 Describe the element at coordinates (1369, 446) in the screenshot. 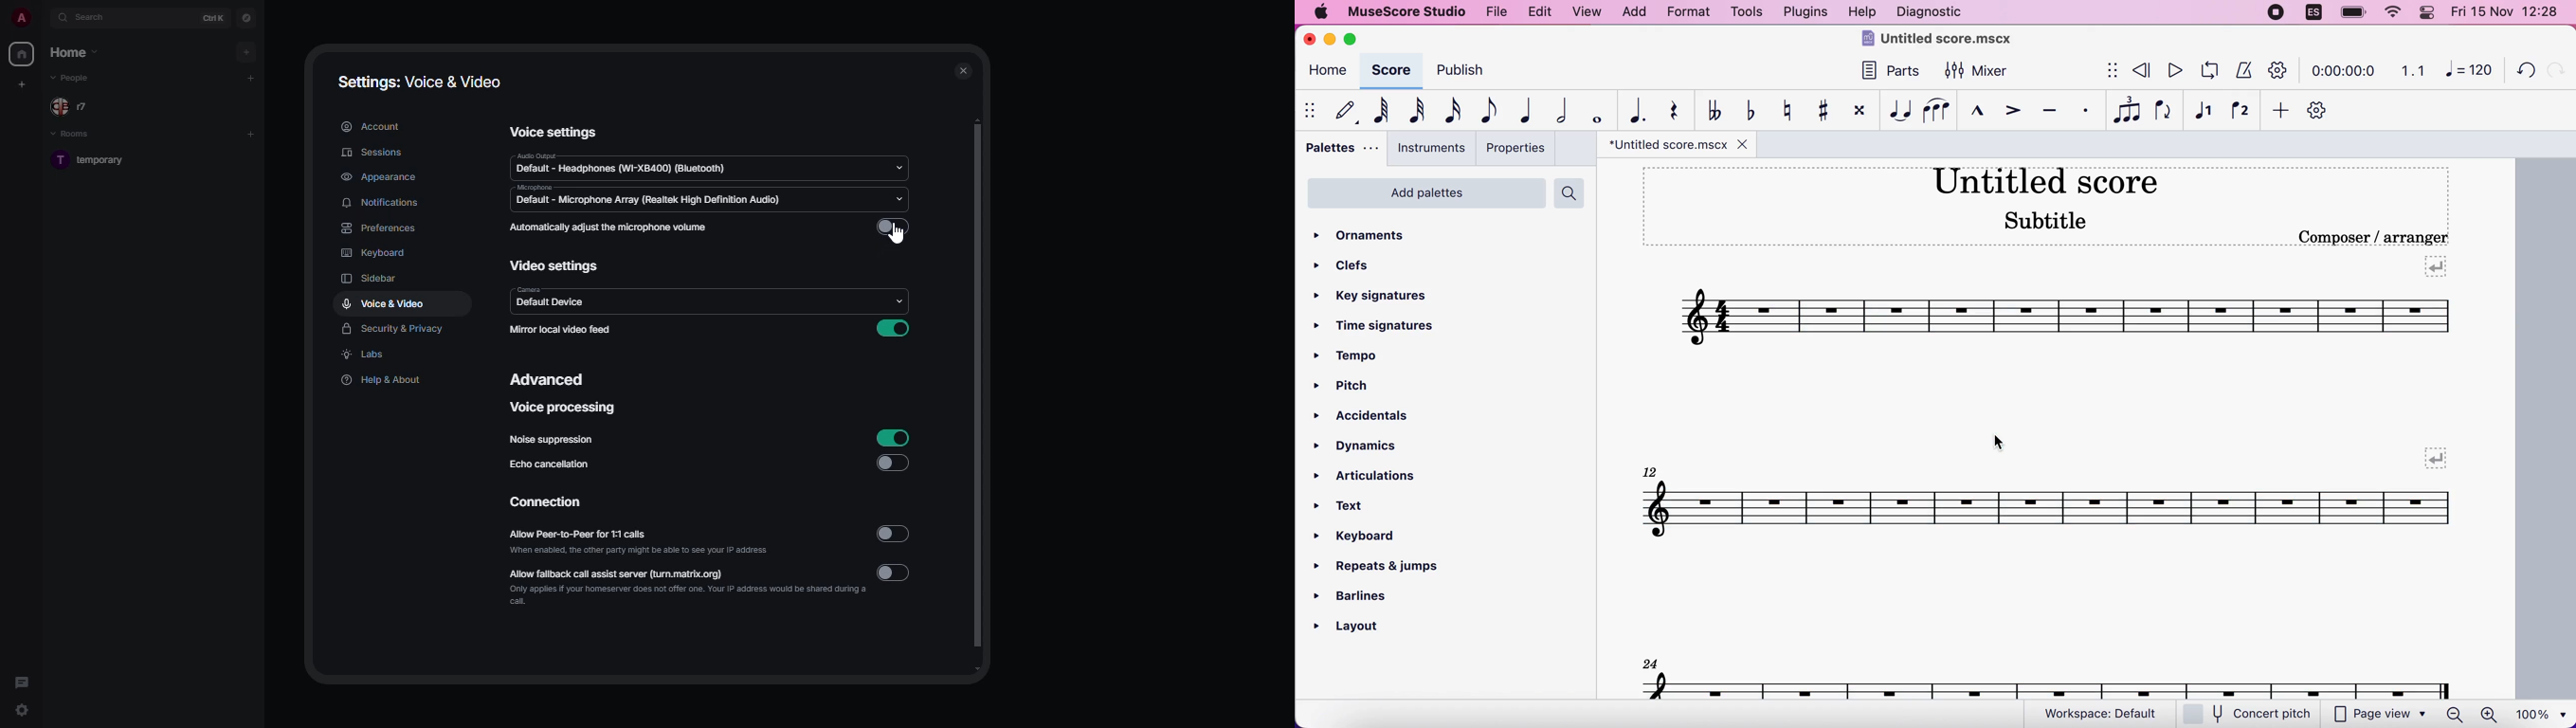

I see `dynamics` at that location.